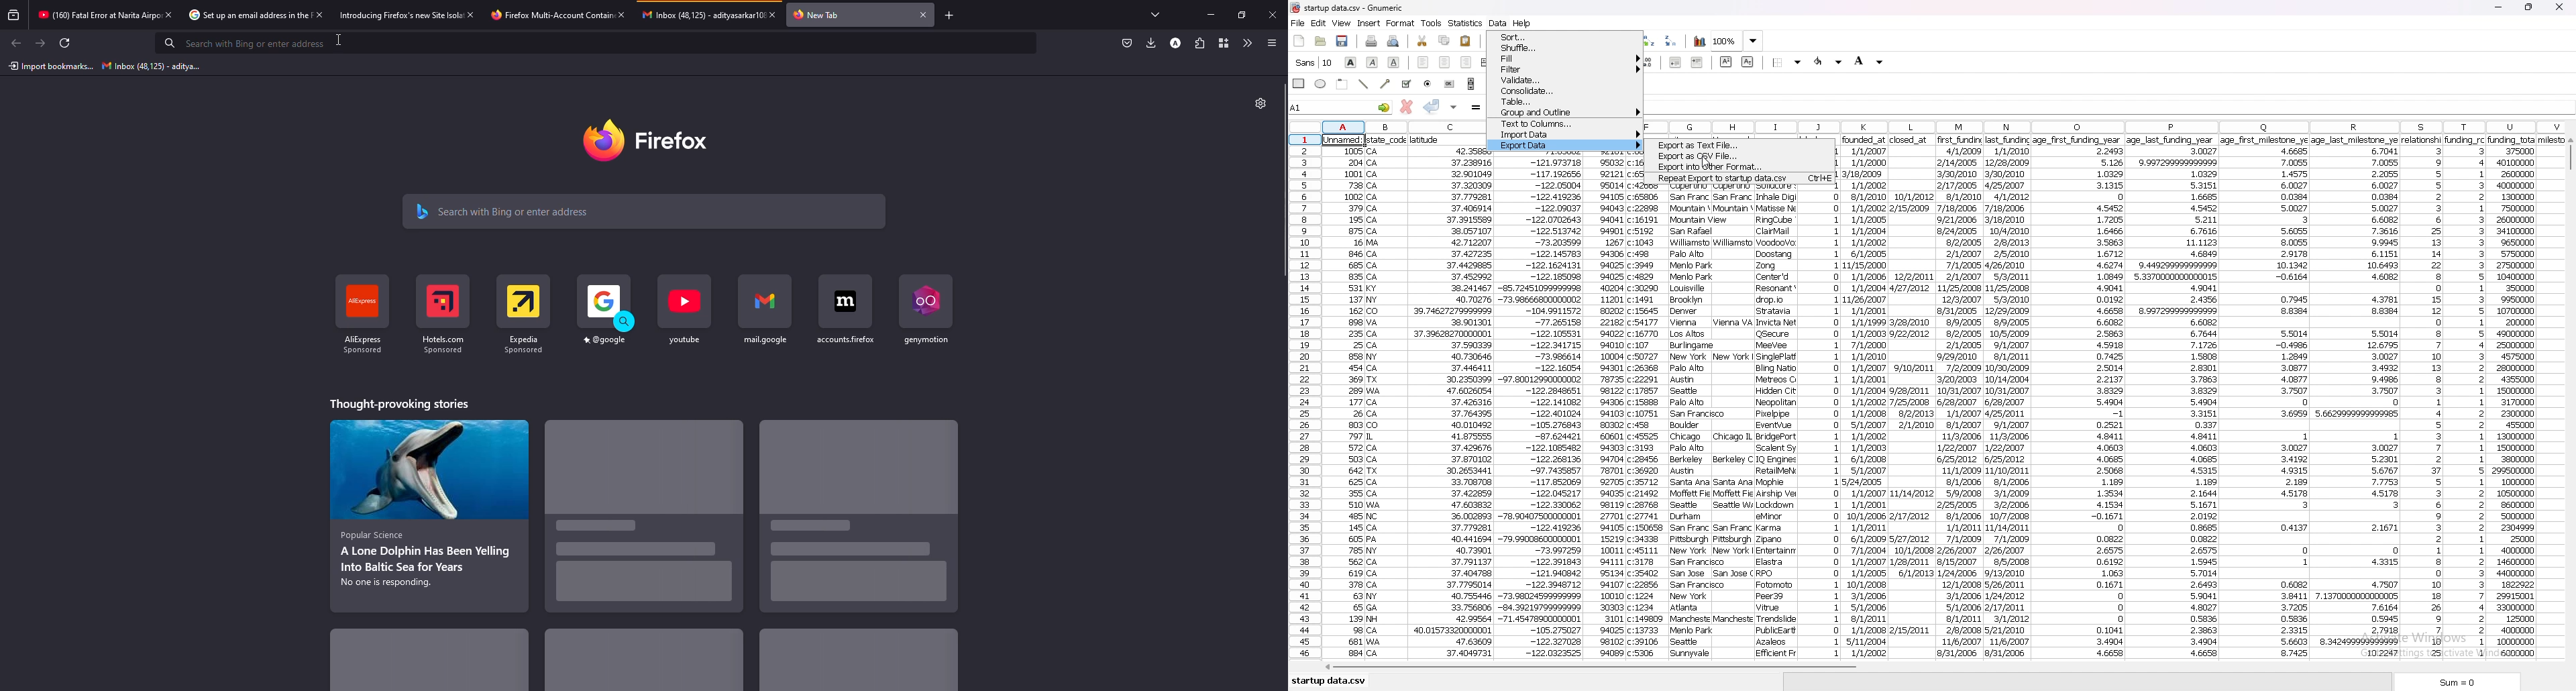  Describe the element at coordinates (1700, 42) in the screenshot. I see `chart` at that location.